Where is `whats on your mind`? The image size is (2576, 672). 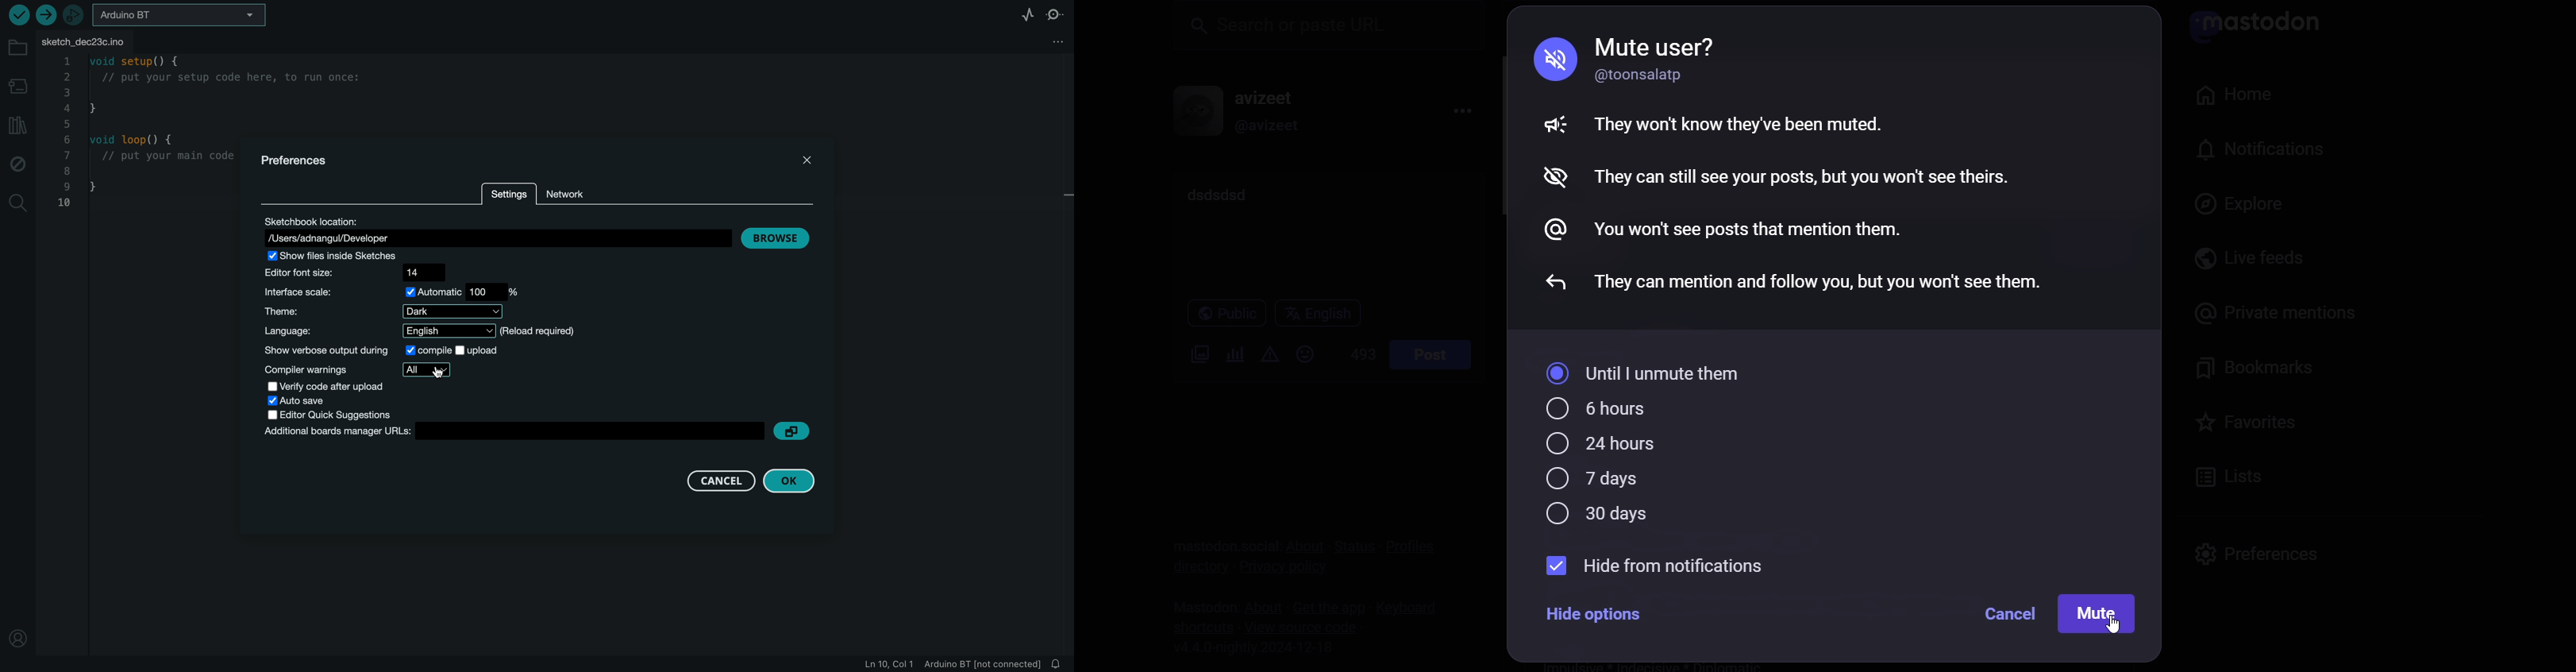
whats on your mind is located at coordinates (1323, 232).